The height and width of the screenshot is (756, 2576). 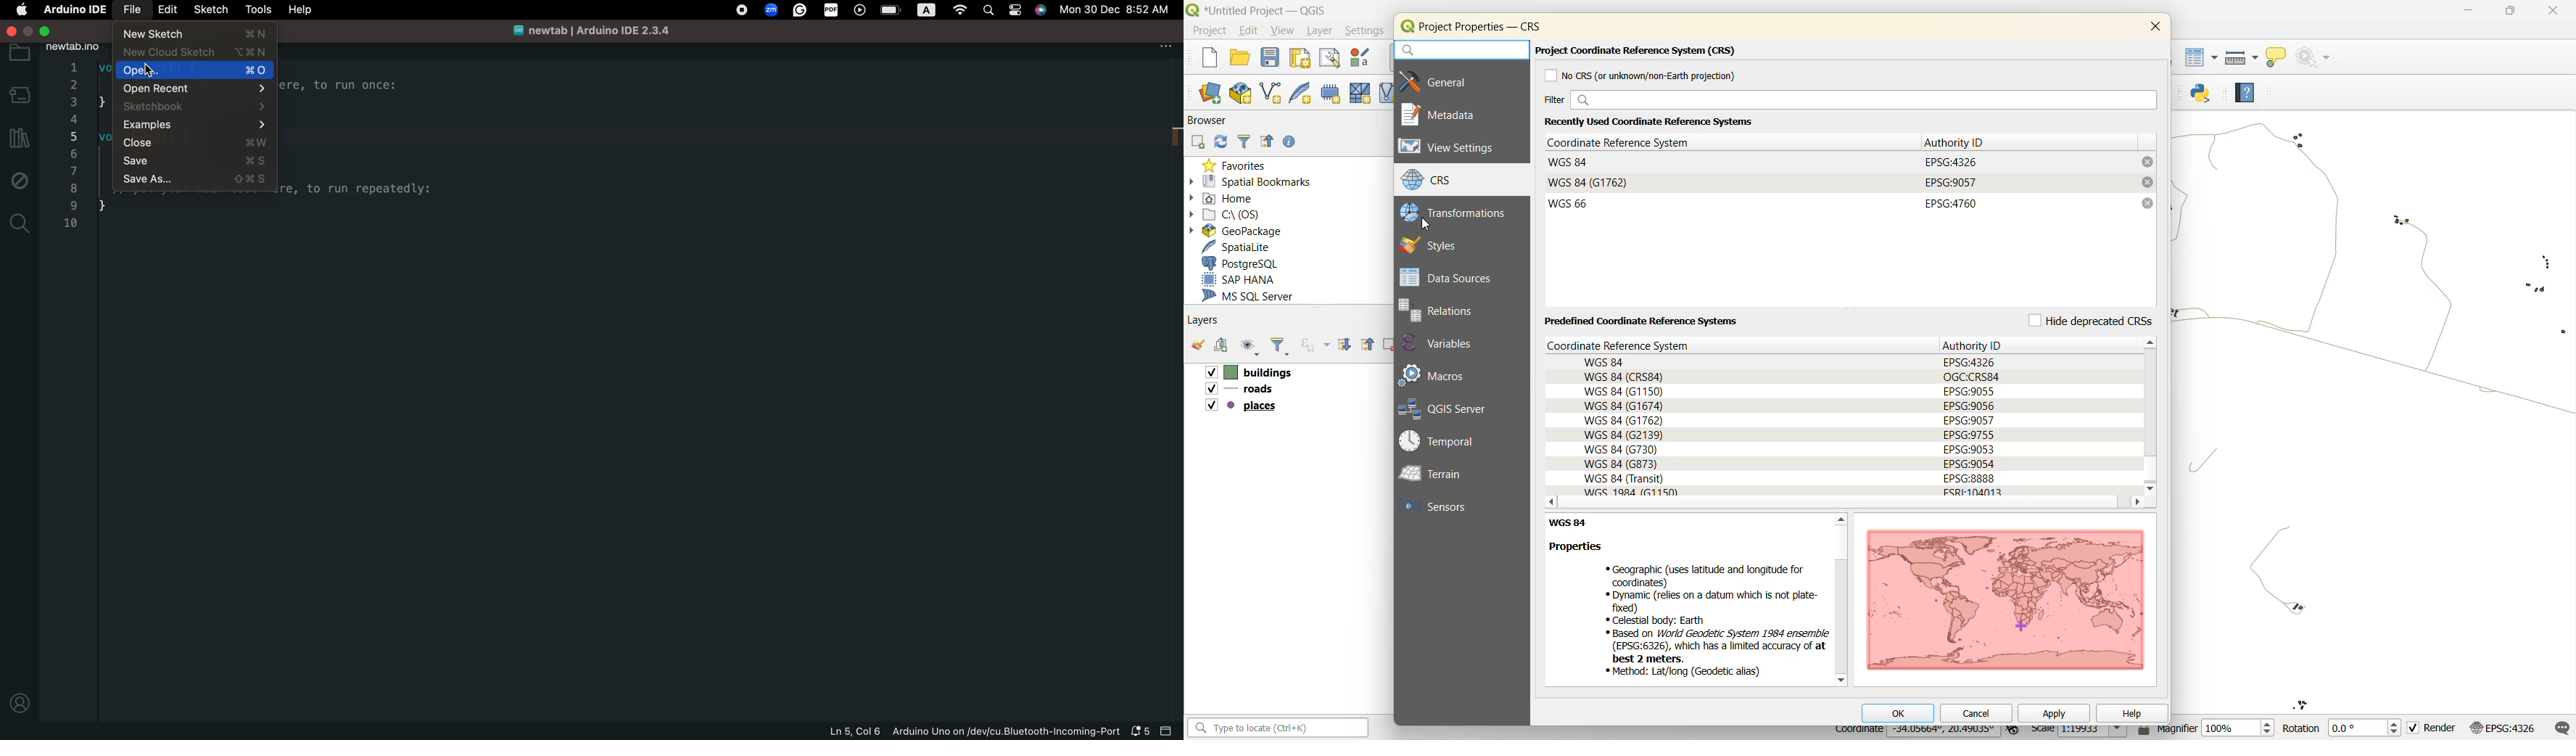 I want to click on variables, so click(x=1449, y=344).